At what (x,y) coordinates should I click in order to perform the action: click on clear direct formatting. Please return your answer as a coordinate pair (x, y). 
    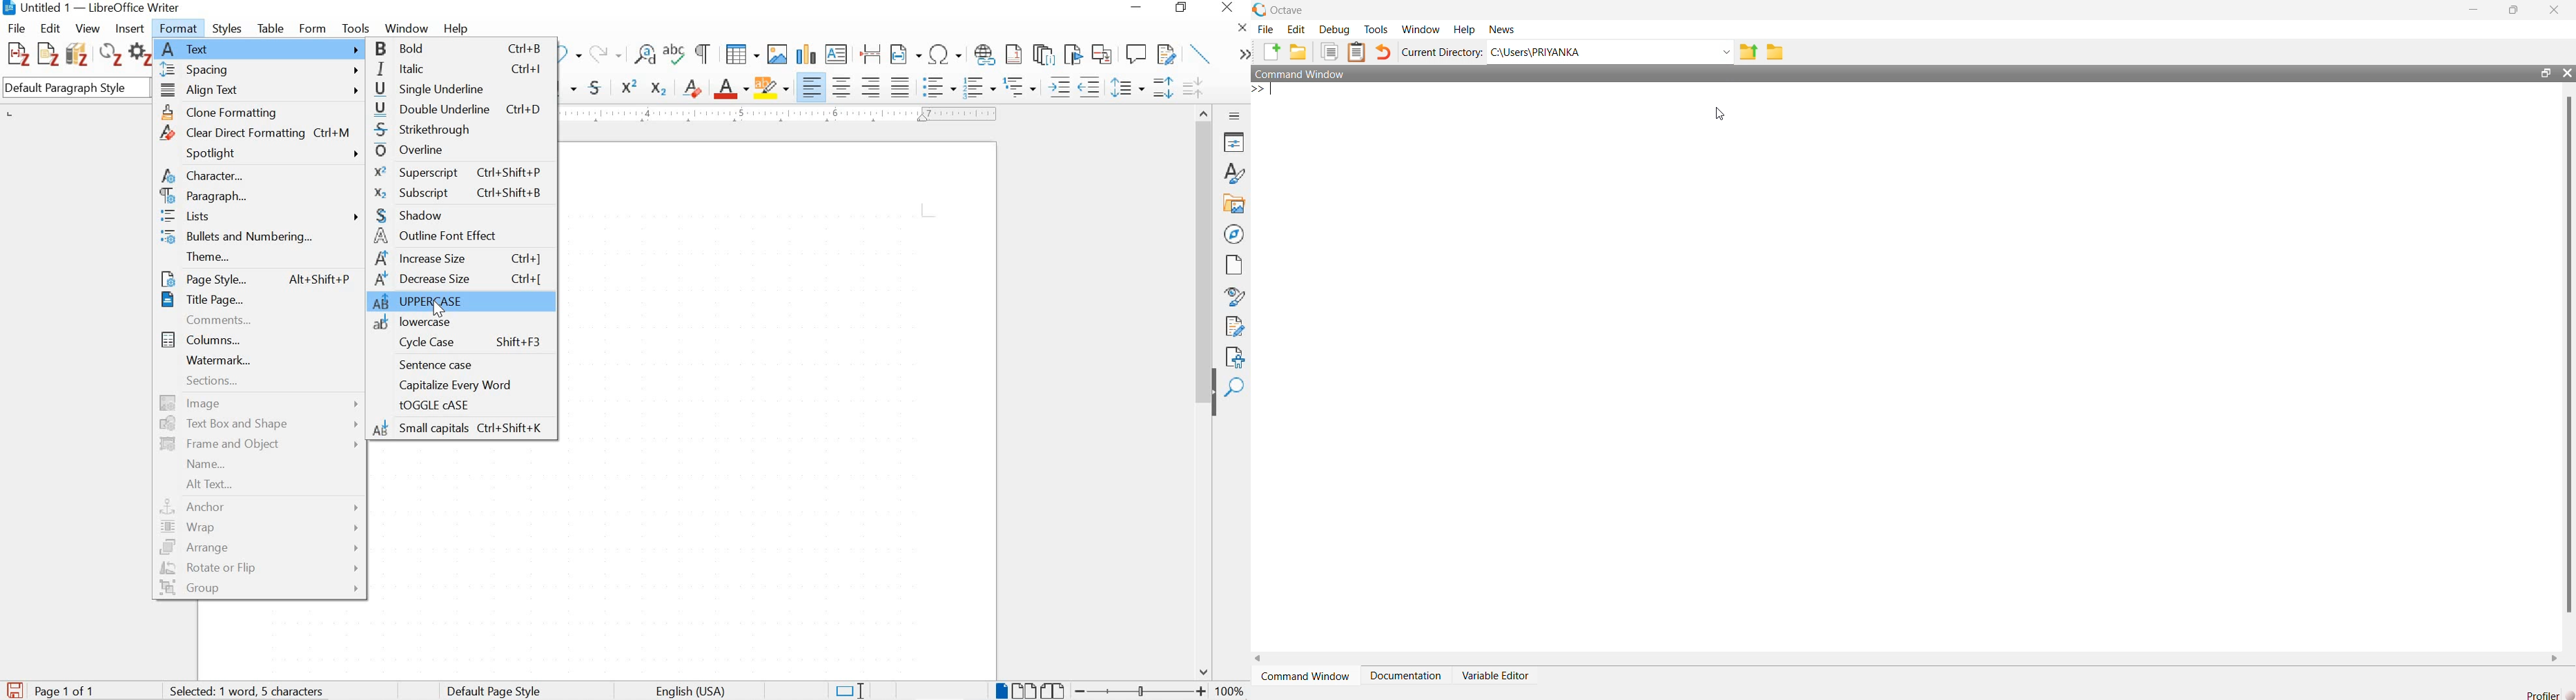
    Looking at the image, I should click on (693, 87).